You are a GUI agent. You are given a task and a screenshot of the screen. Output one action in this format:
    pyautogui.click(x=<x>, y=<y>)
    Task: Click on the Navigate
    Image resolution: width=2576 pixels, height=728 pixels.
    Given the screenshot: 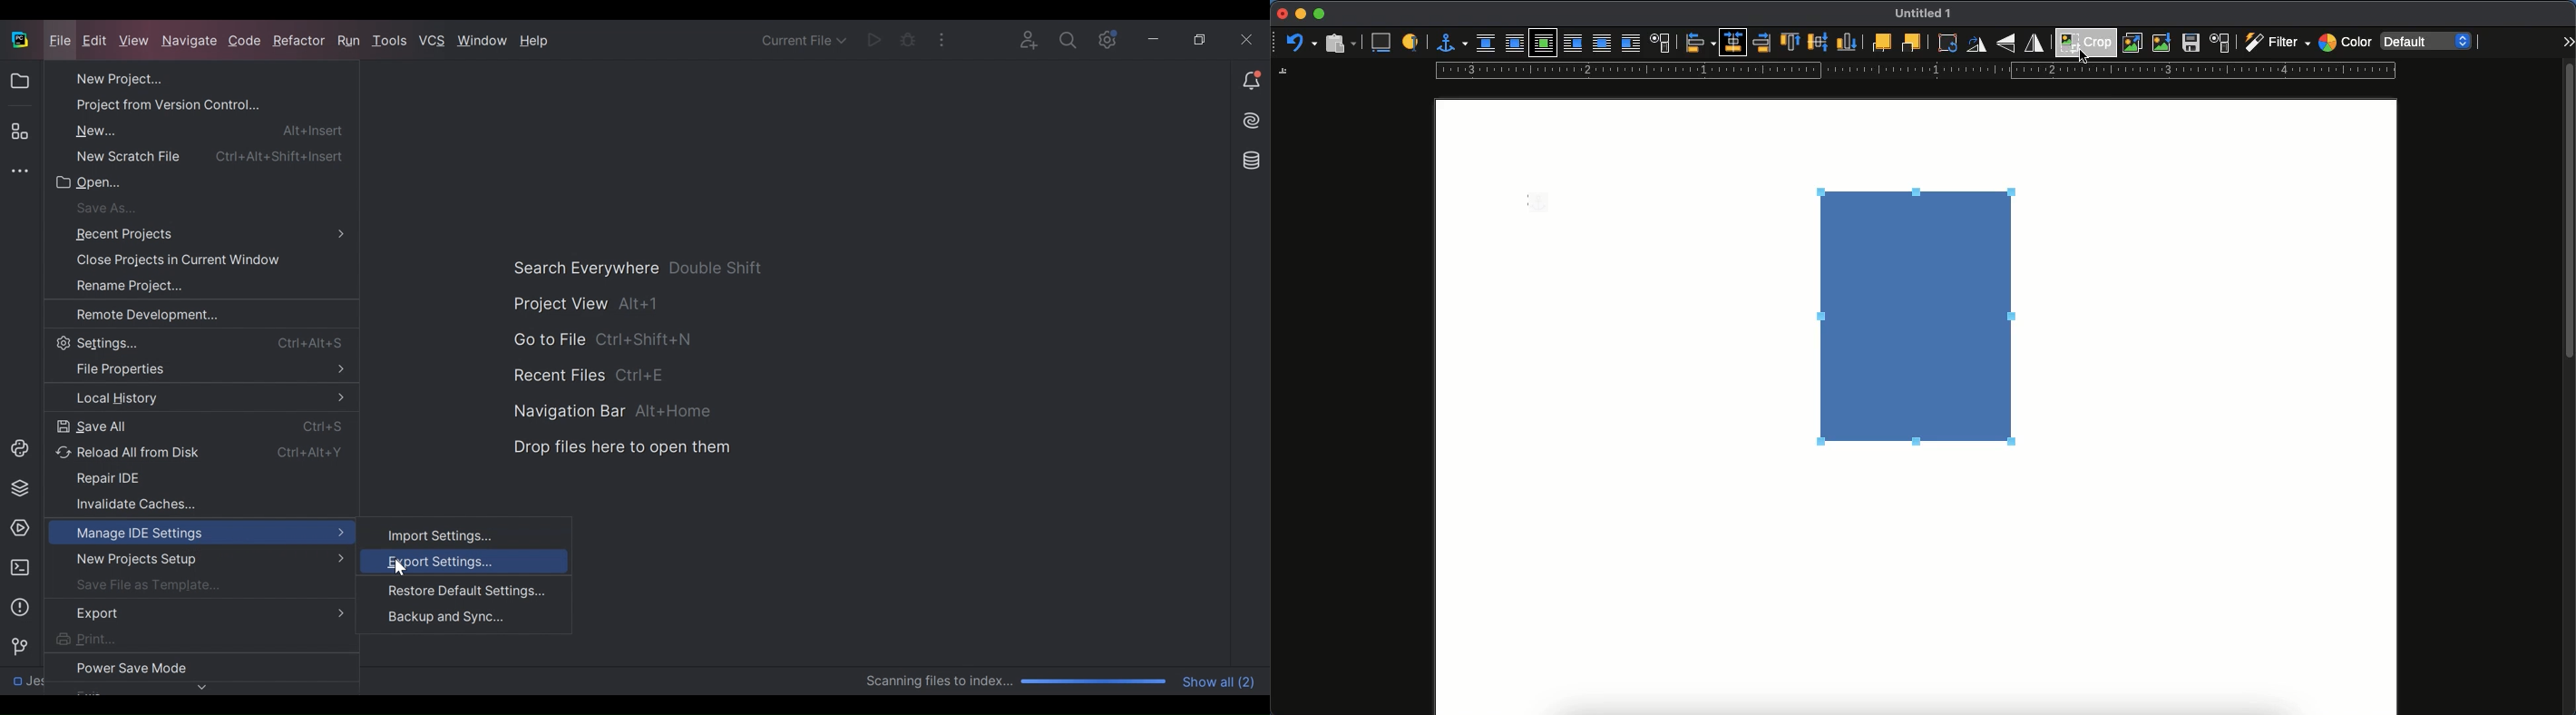 What is the action you would take?
    pyautogui.click(x=190, y=42)
    